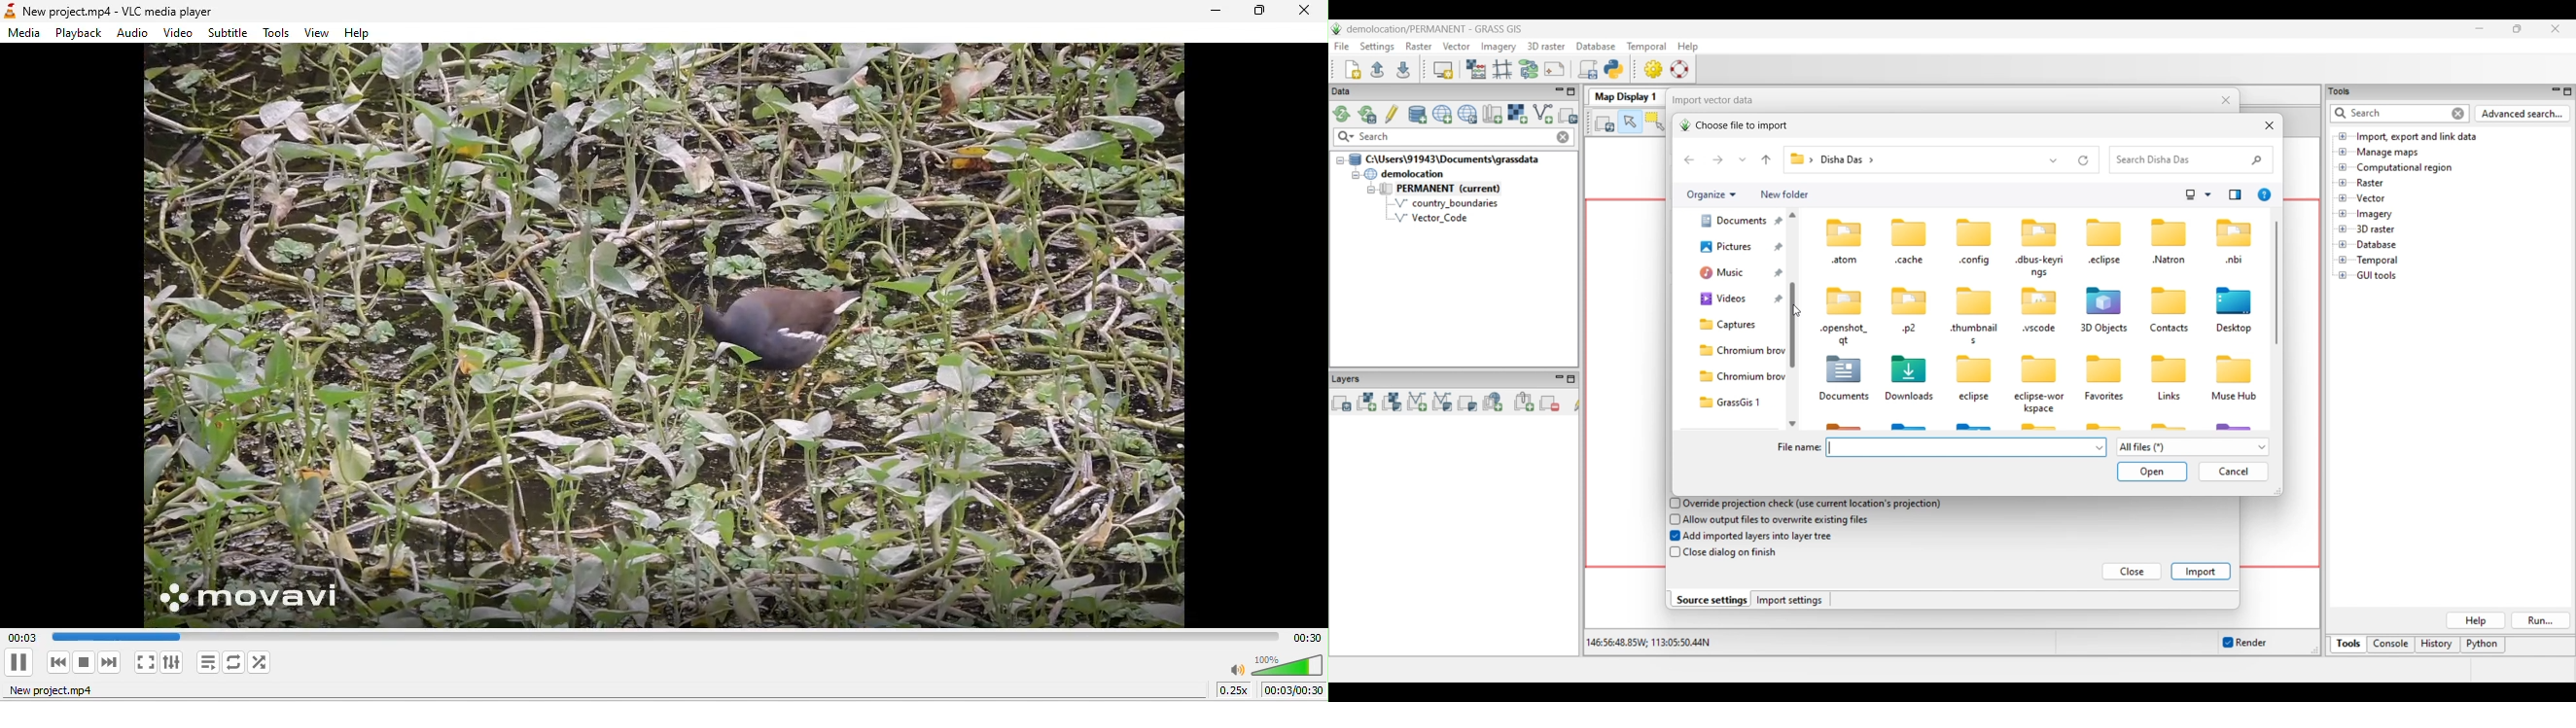 Image resolution: width=2576 pixels, height=728 pixels. What do you see at coordinates (318, 32) in the screenshot?
I see `view` at bounding box center [318, 32].